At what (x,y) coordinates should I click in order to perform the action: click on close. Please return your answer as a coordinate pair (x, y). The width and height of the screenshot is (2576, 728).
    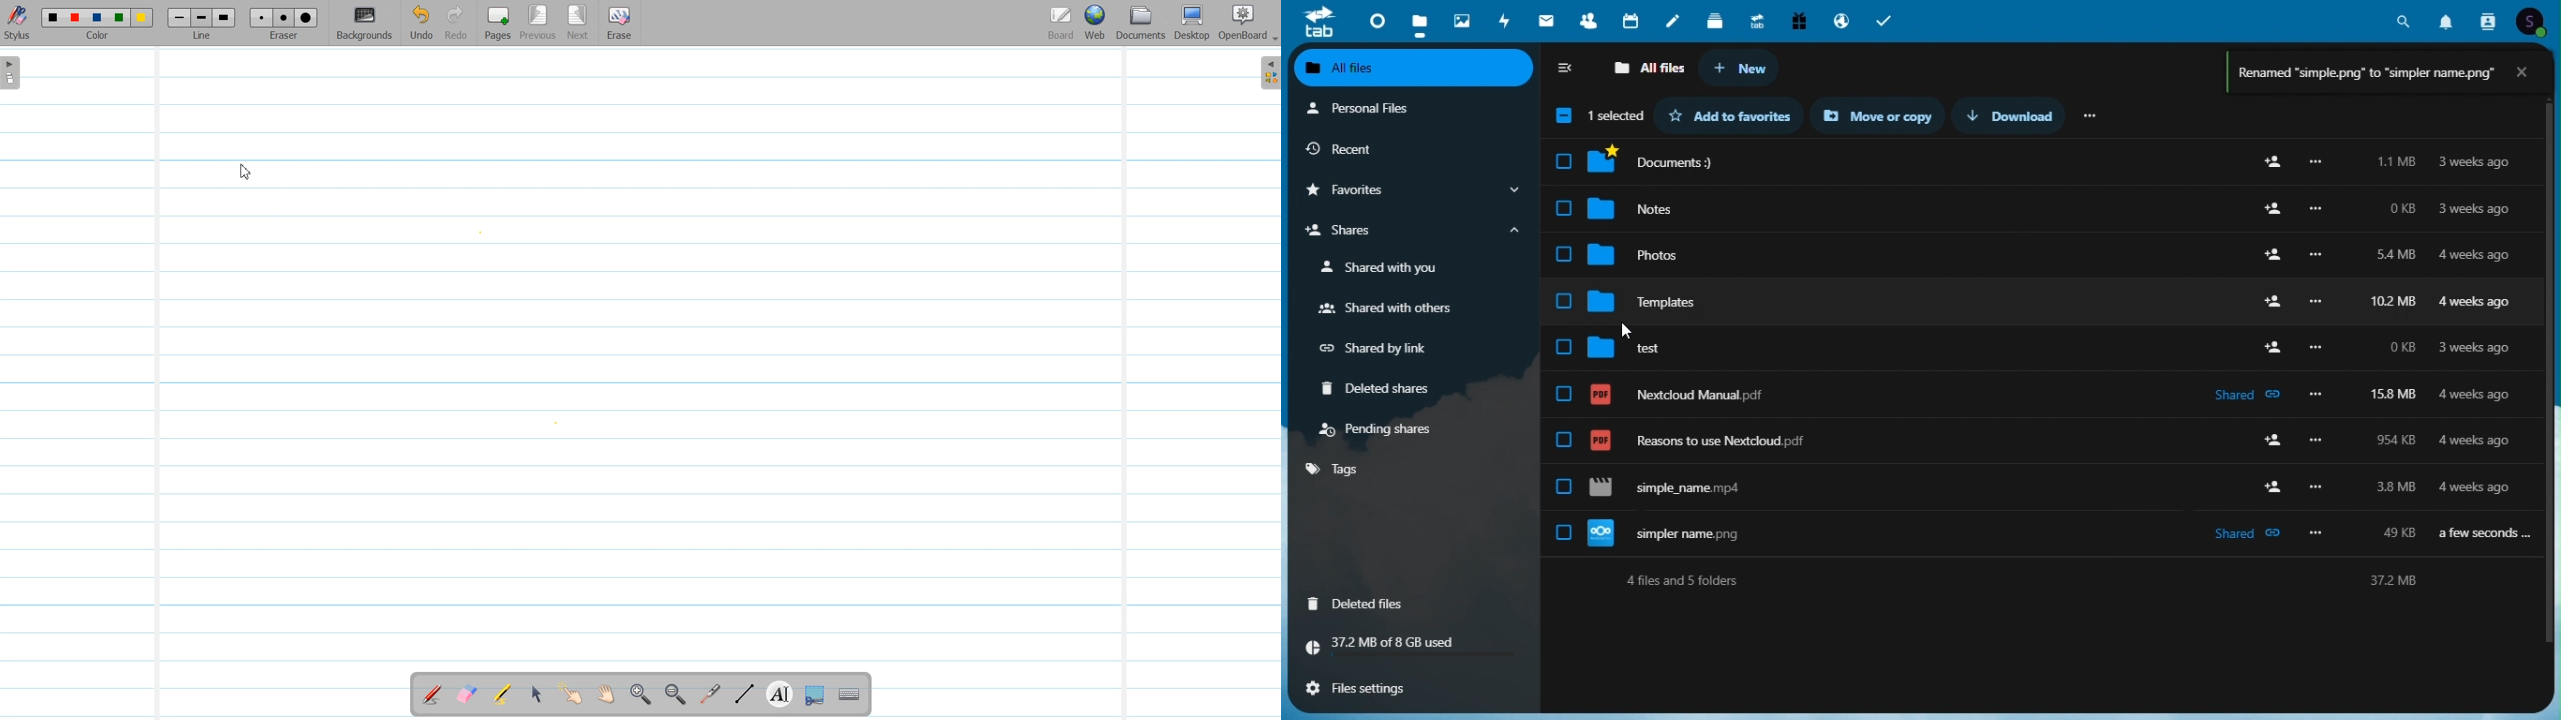
    Looking at the image, I should click on (2528, 72).